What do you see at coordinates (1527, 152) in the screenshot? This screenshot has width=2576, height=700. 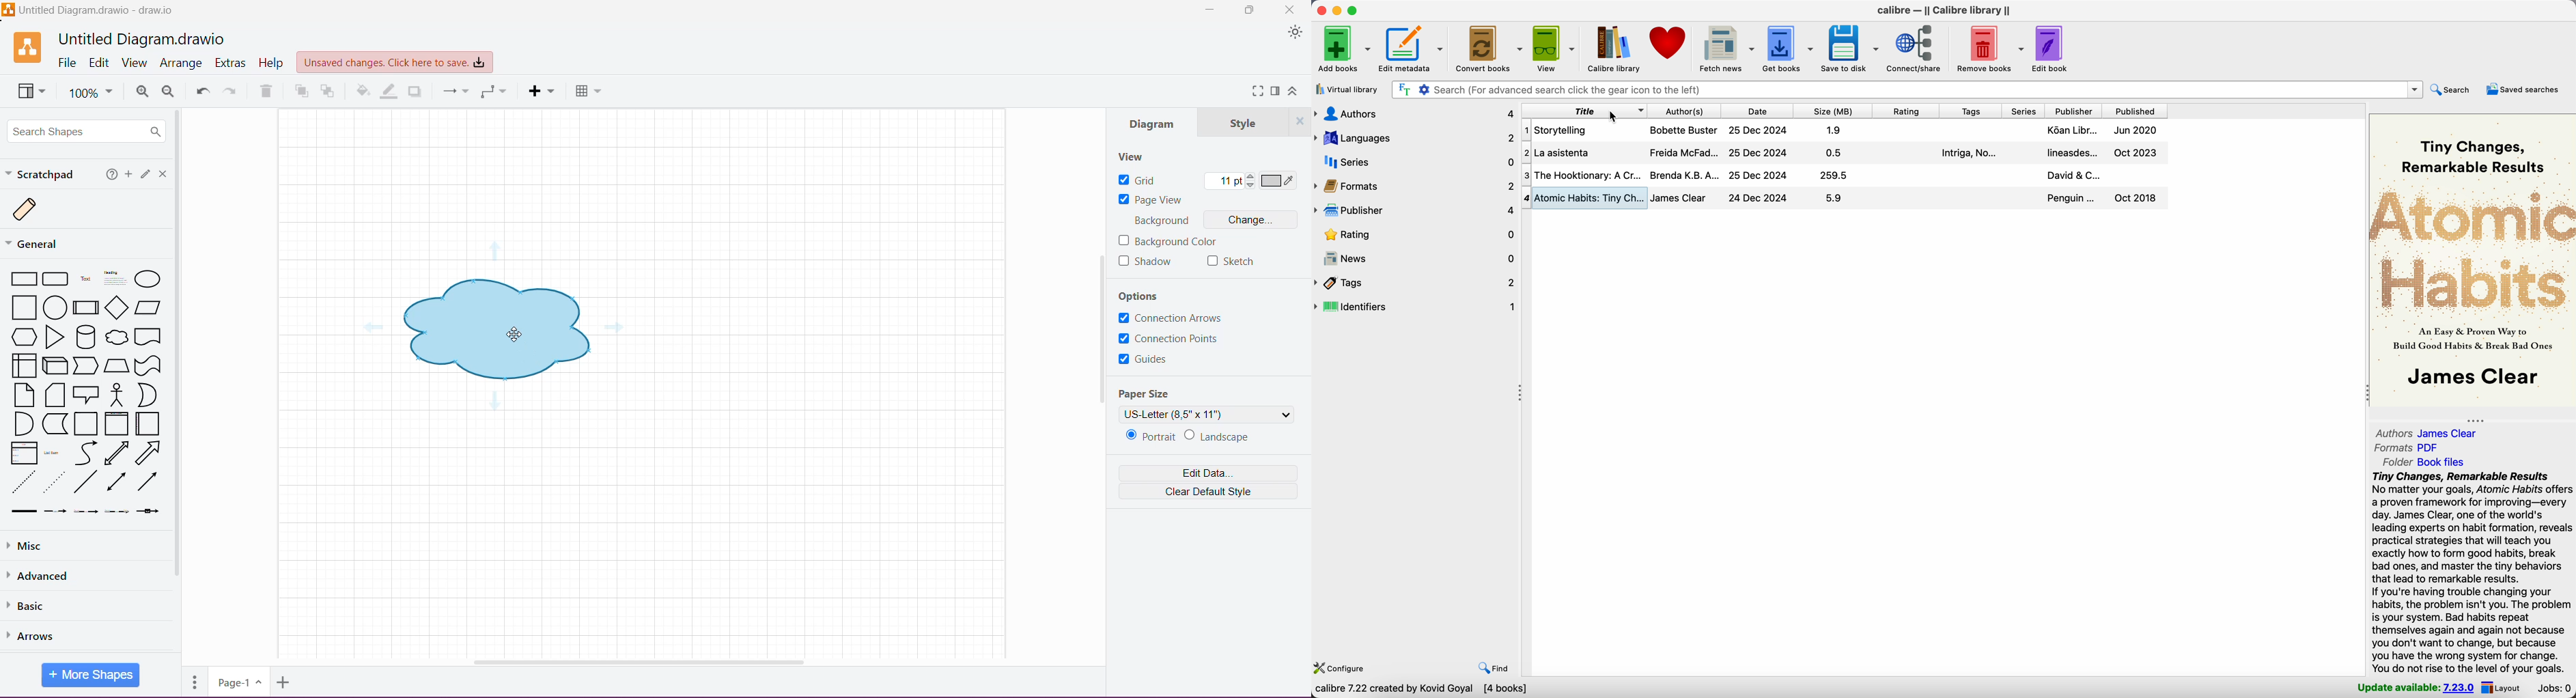 I see `2` at bounding box center [1527, 152].